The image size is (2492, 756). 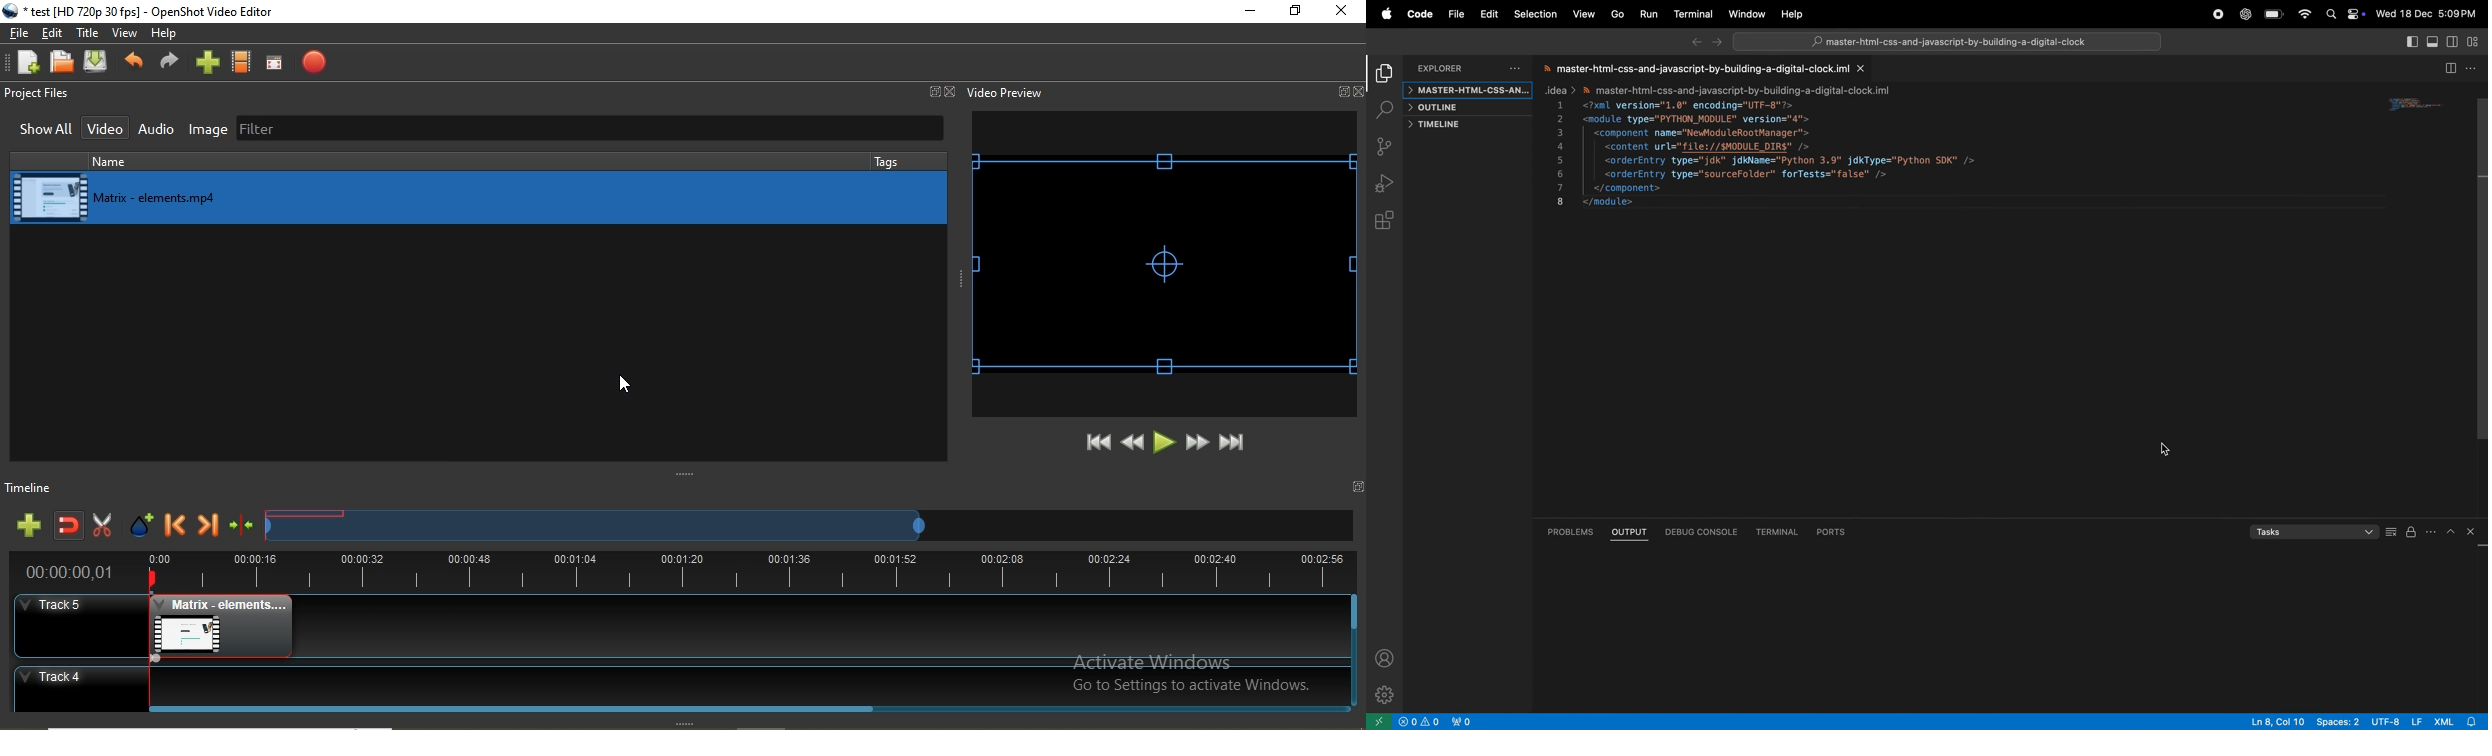 What do you see at coordinates (2473, 69) in the screenshot?
I see `options` at bounding box center [2473, 69].